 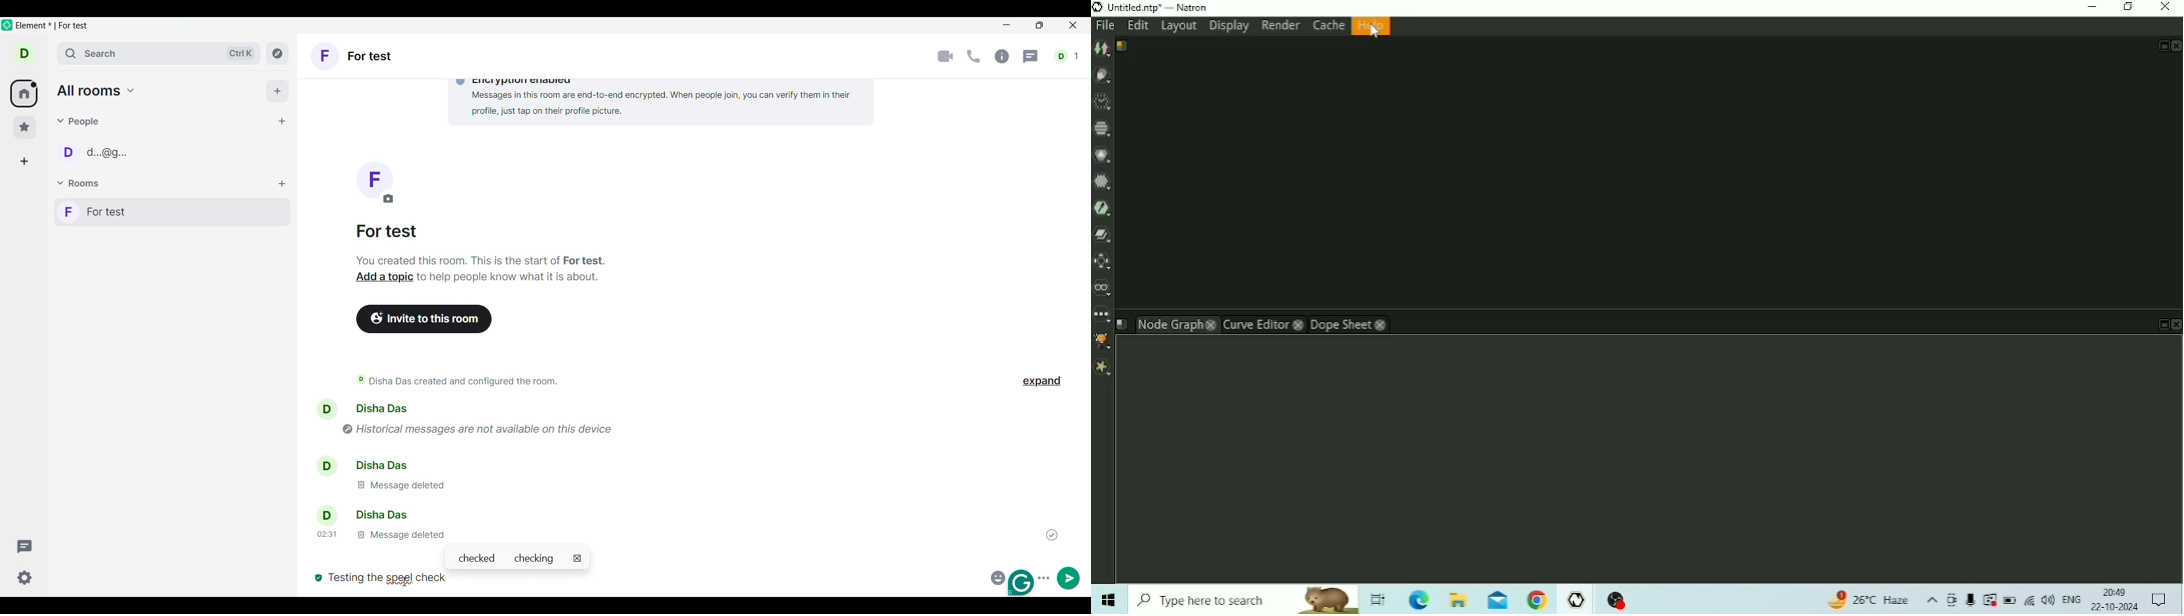 I want to click on close, so click(x=578, y=558).